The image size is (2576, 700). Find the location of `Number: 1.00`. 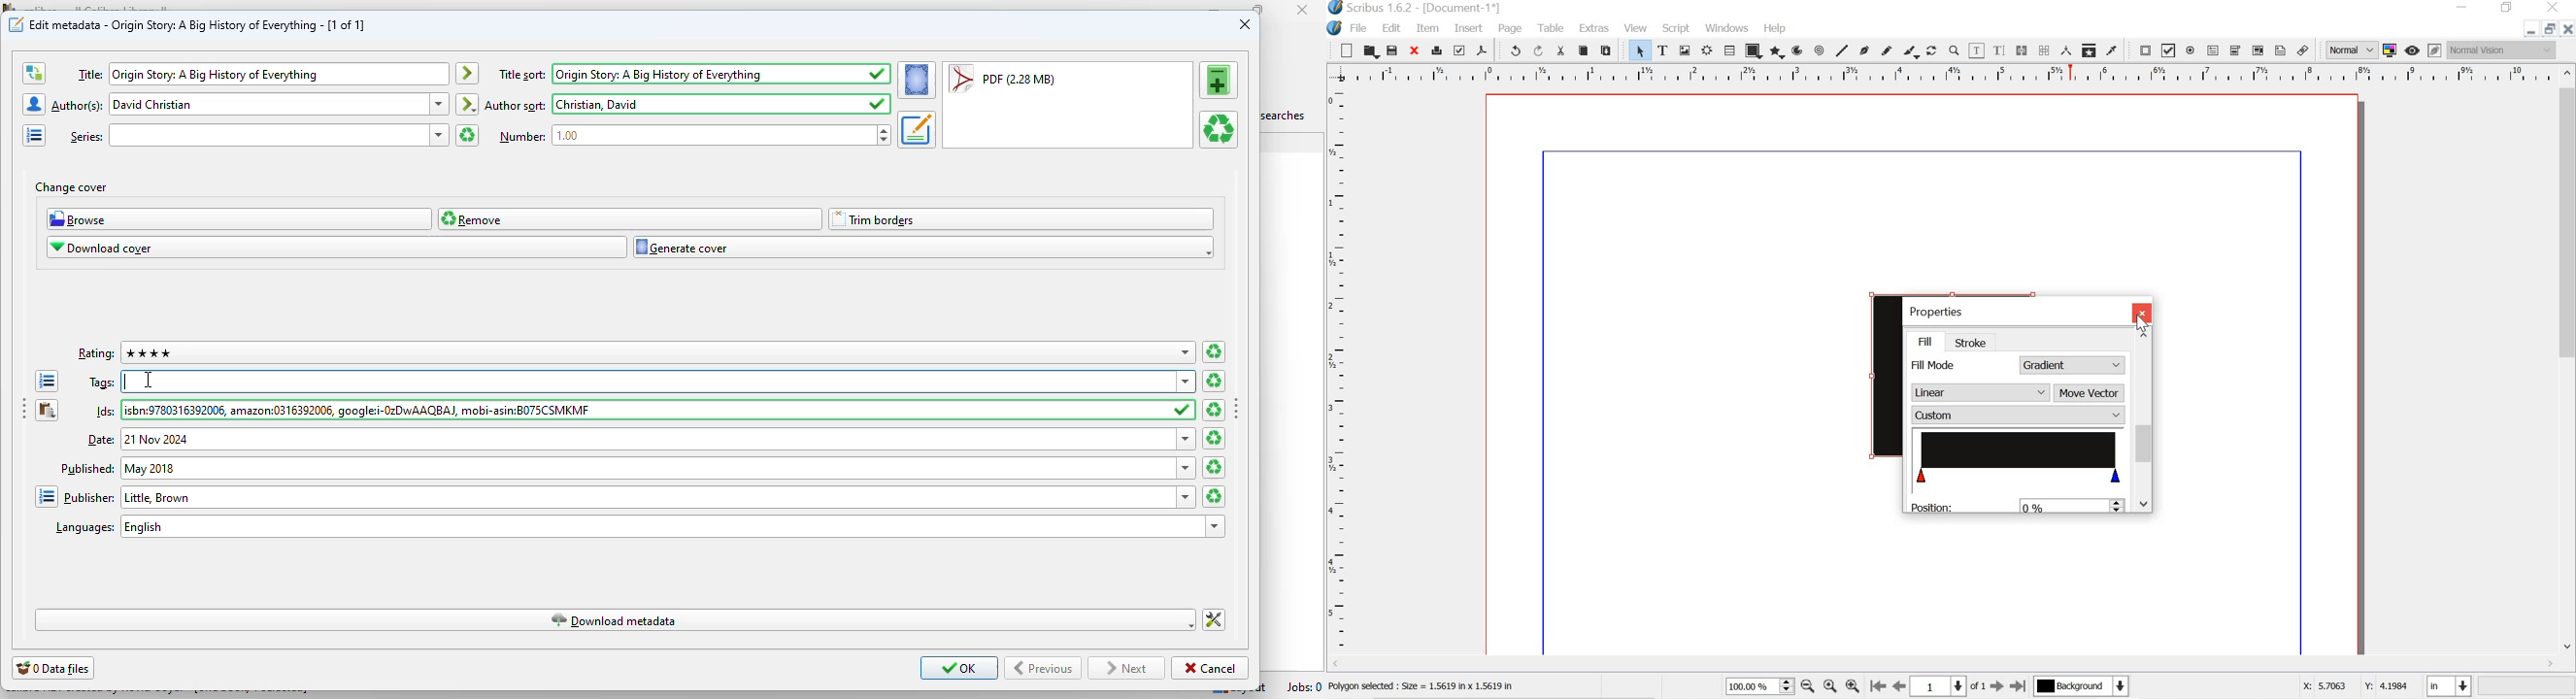

Number: 1.00 is located at coordinates (714, 135).